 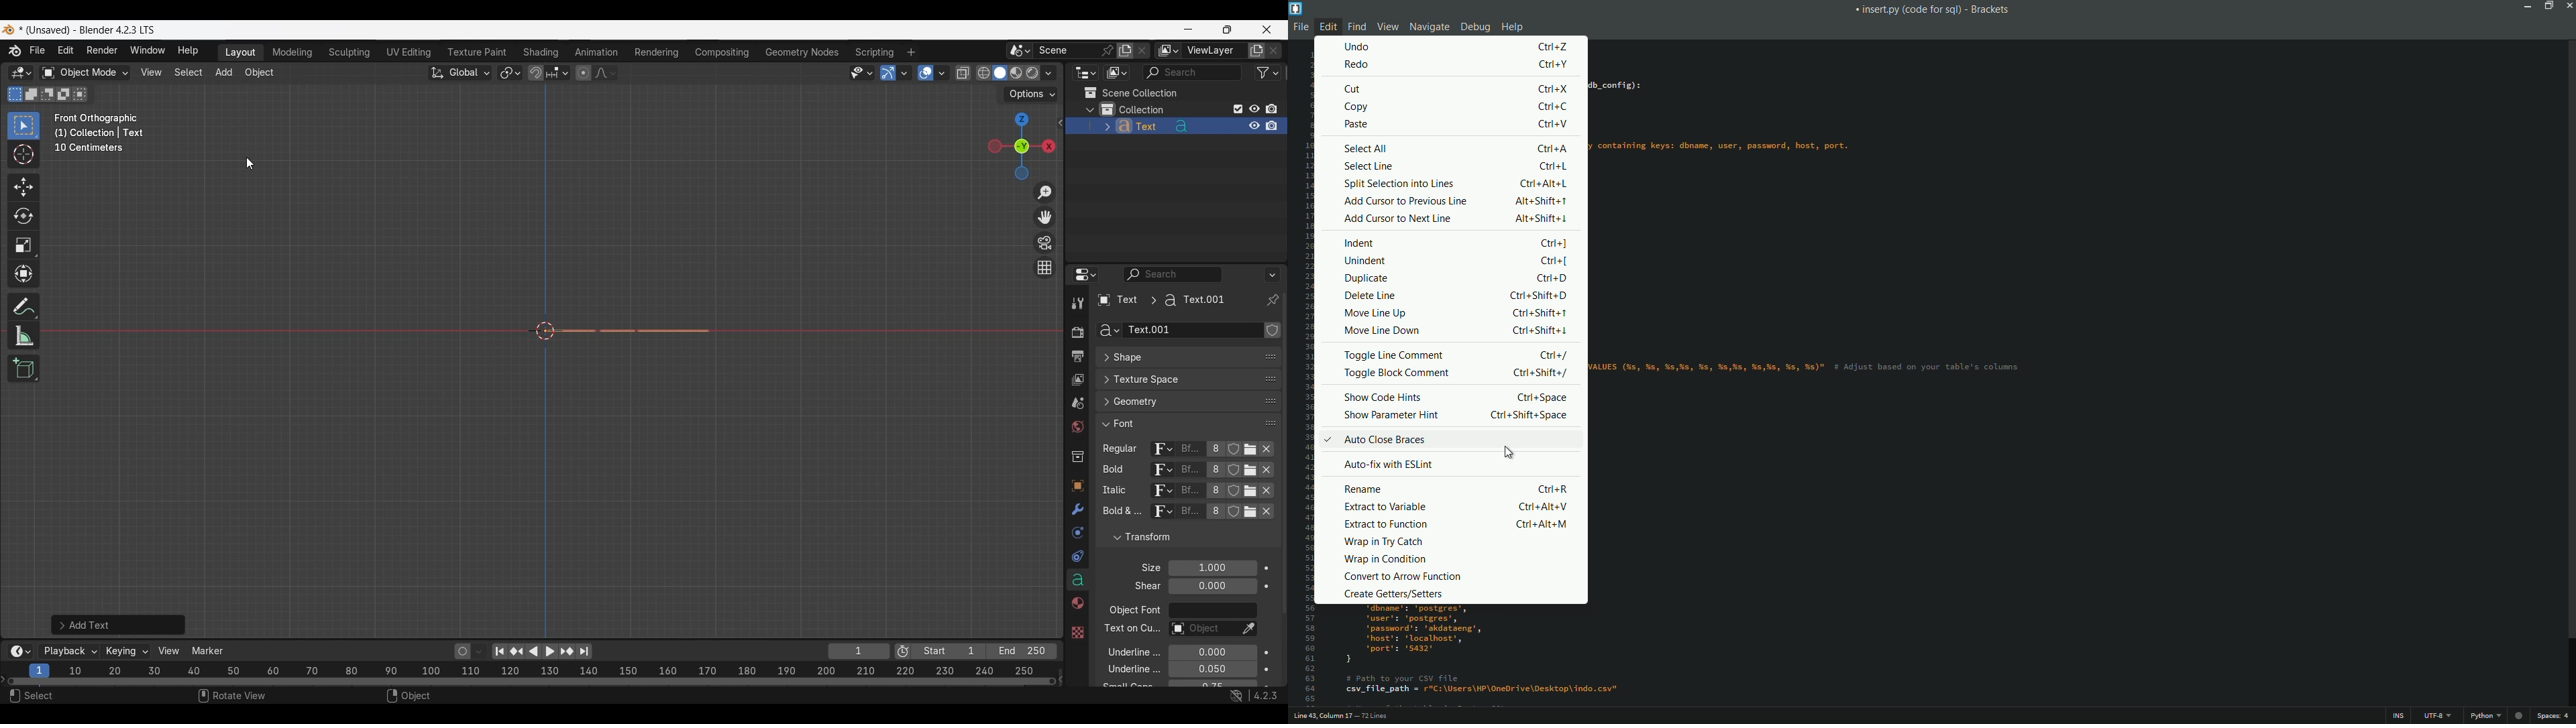 What do you see at coordinates (1553, 262) in the screenshot?
I see `keyboard shortcut` at bounding box center [1553, 262].